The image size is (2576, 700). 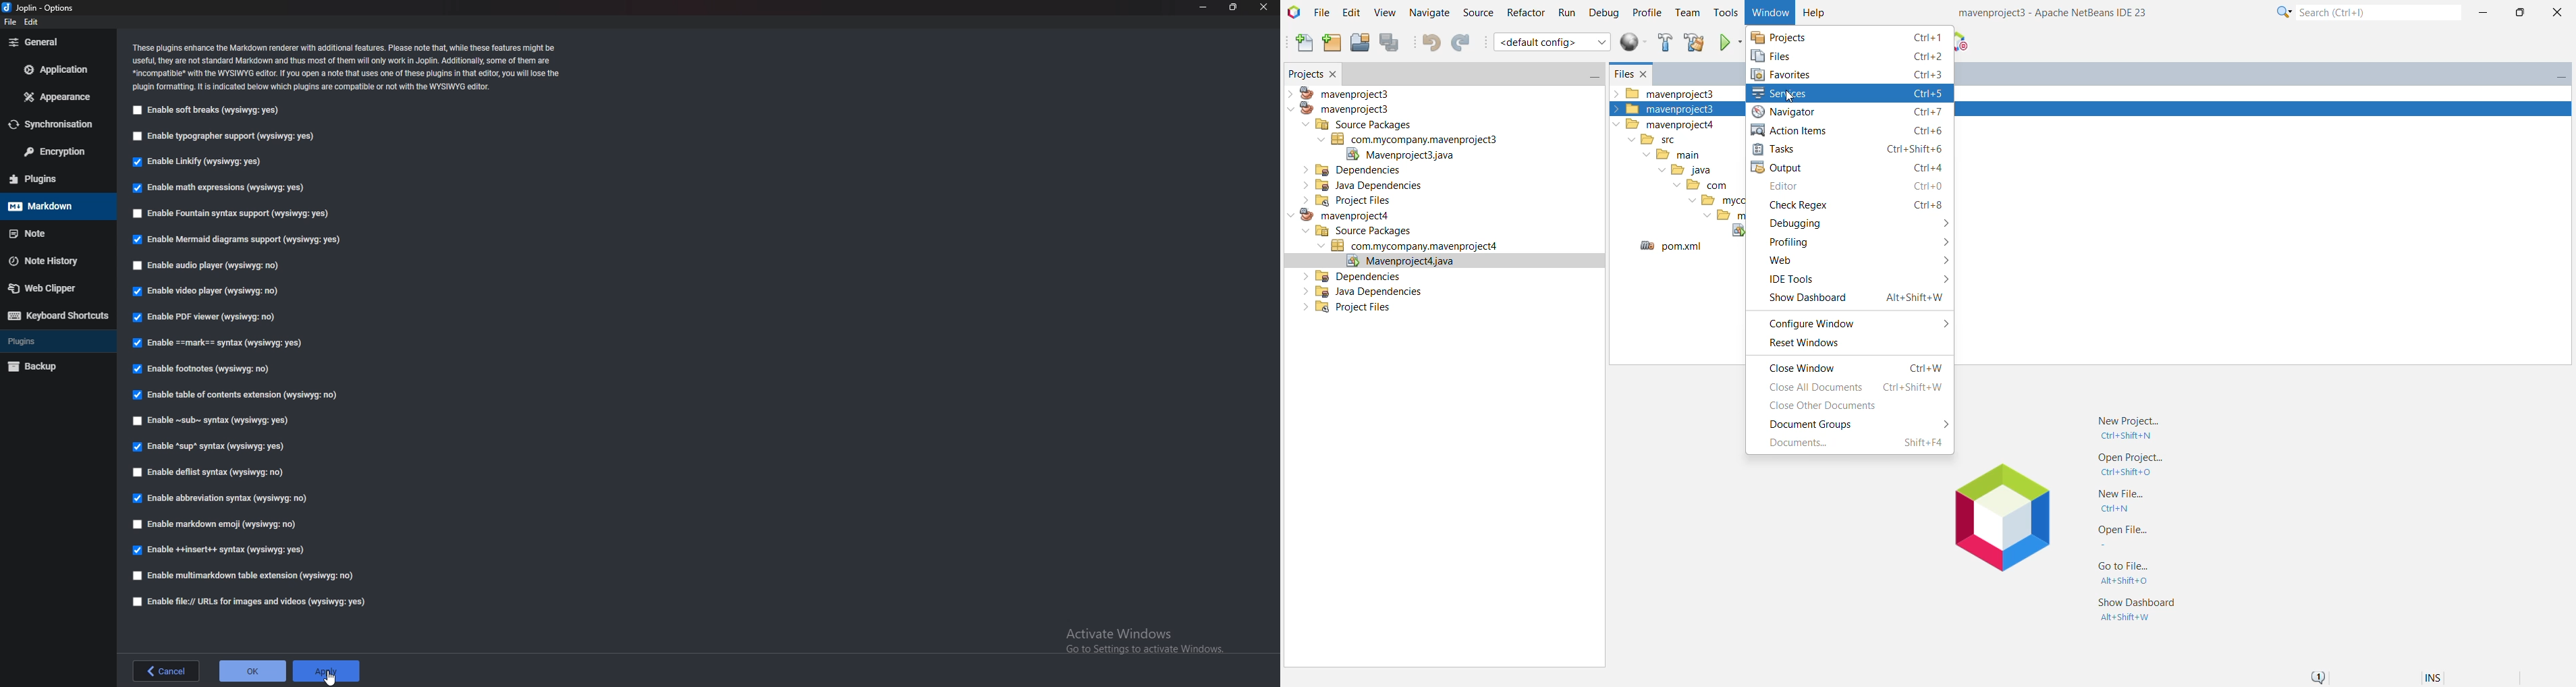 I want to click on Undo, so click(x=1431, y=41).